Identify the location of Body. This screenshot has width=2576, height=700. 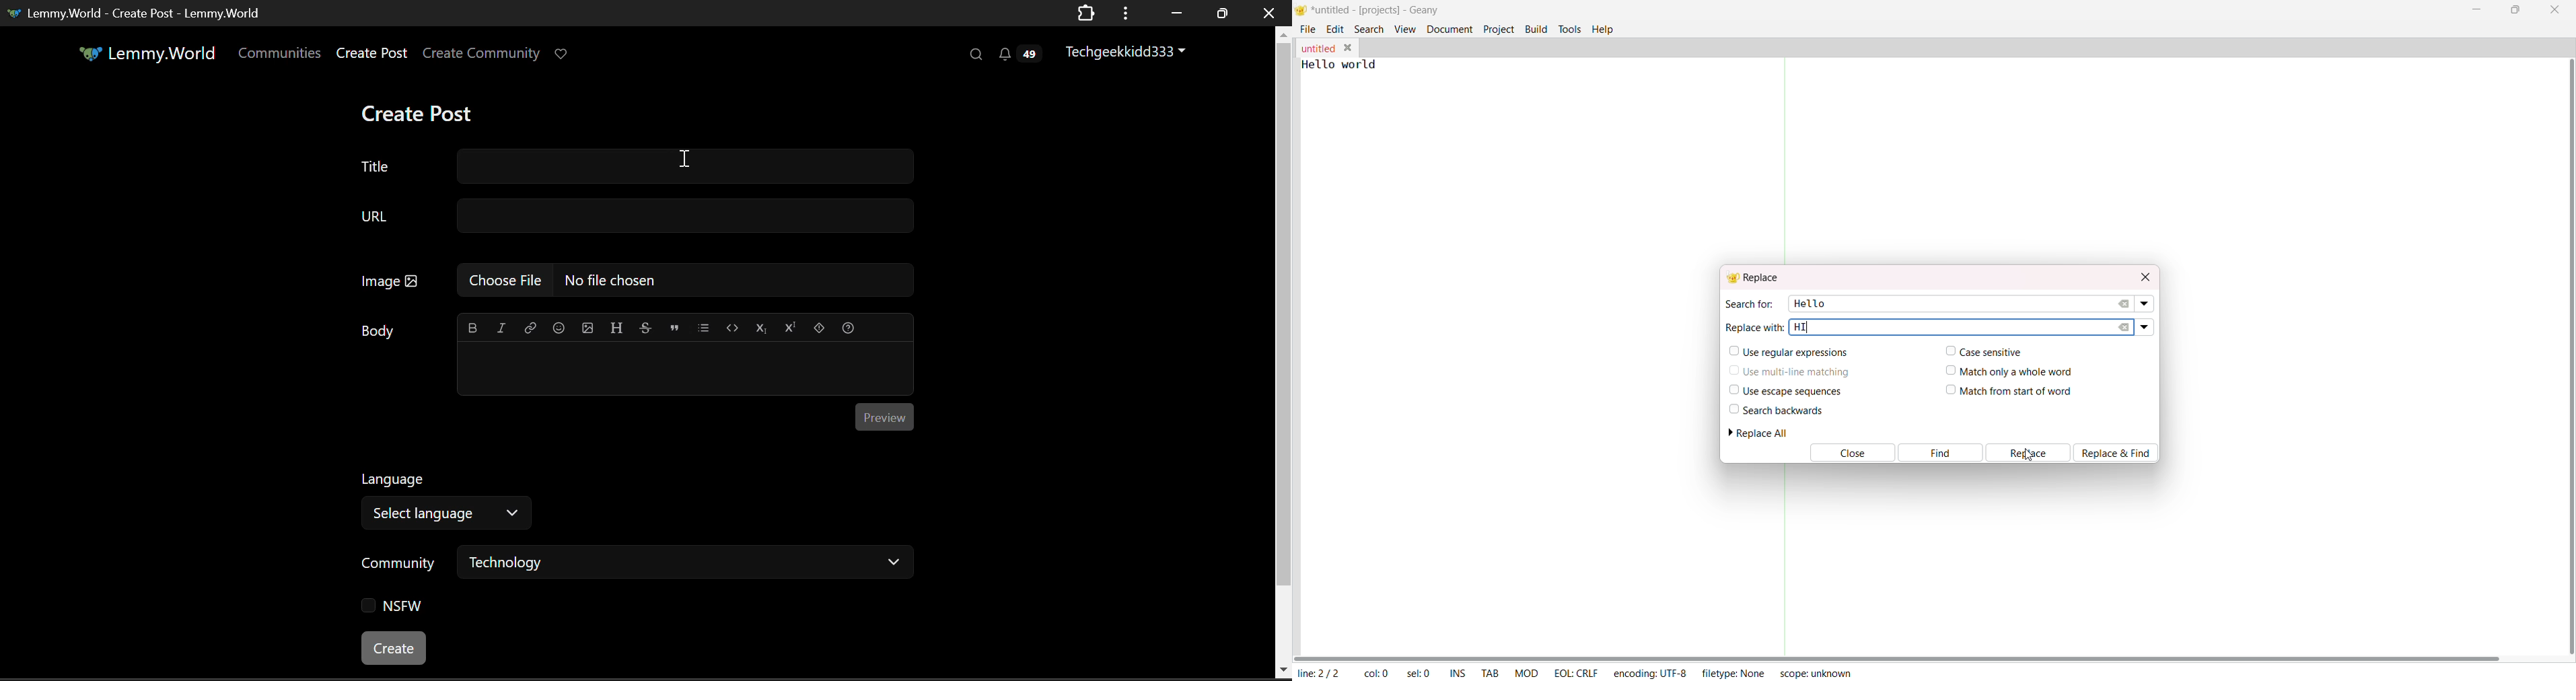
(378, 332).